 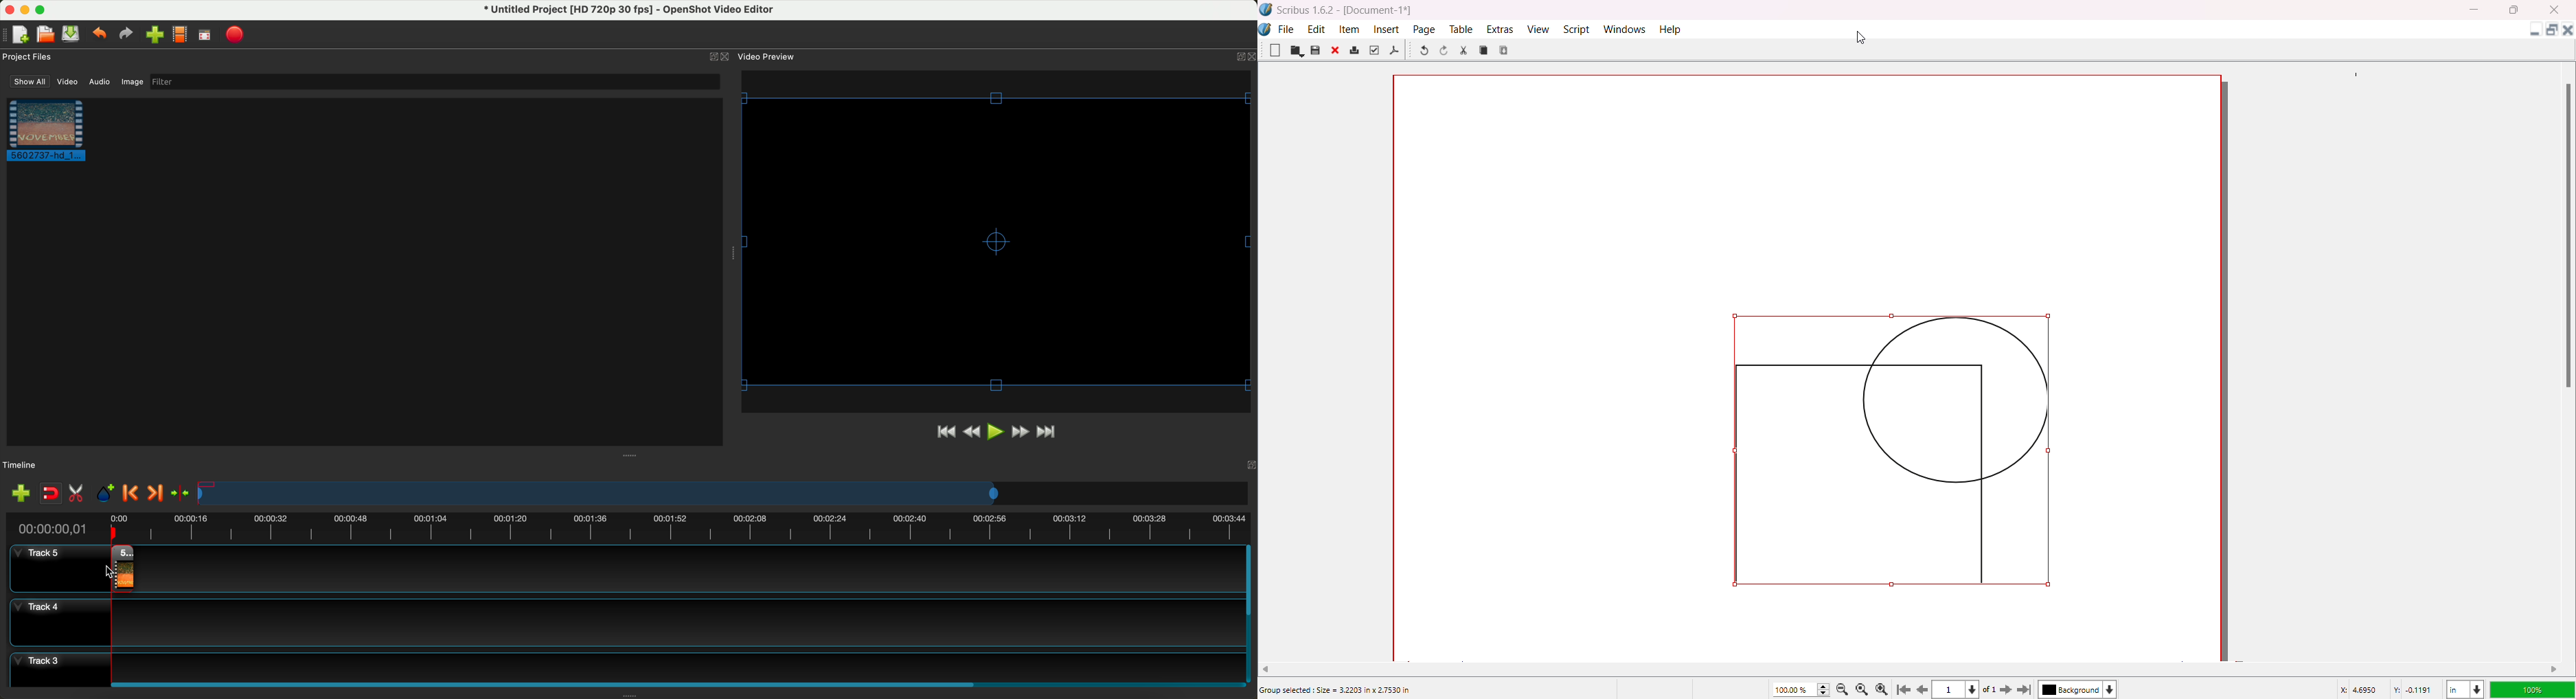 What do you see at coordinates (1425, 29) in the screenshot?
I see `Page` at bounding box center [1425, 29].